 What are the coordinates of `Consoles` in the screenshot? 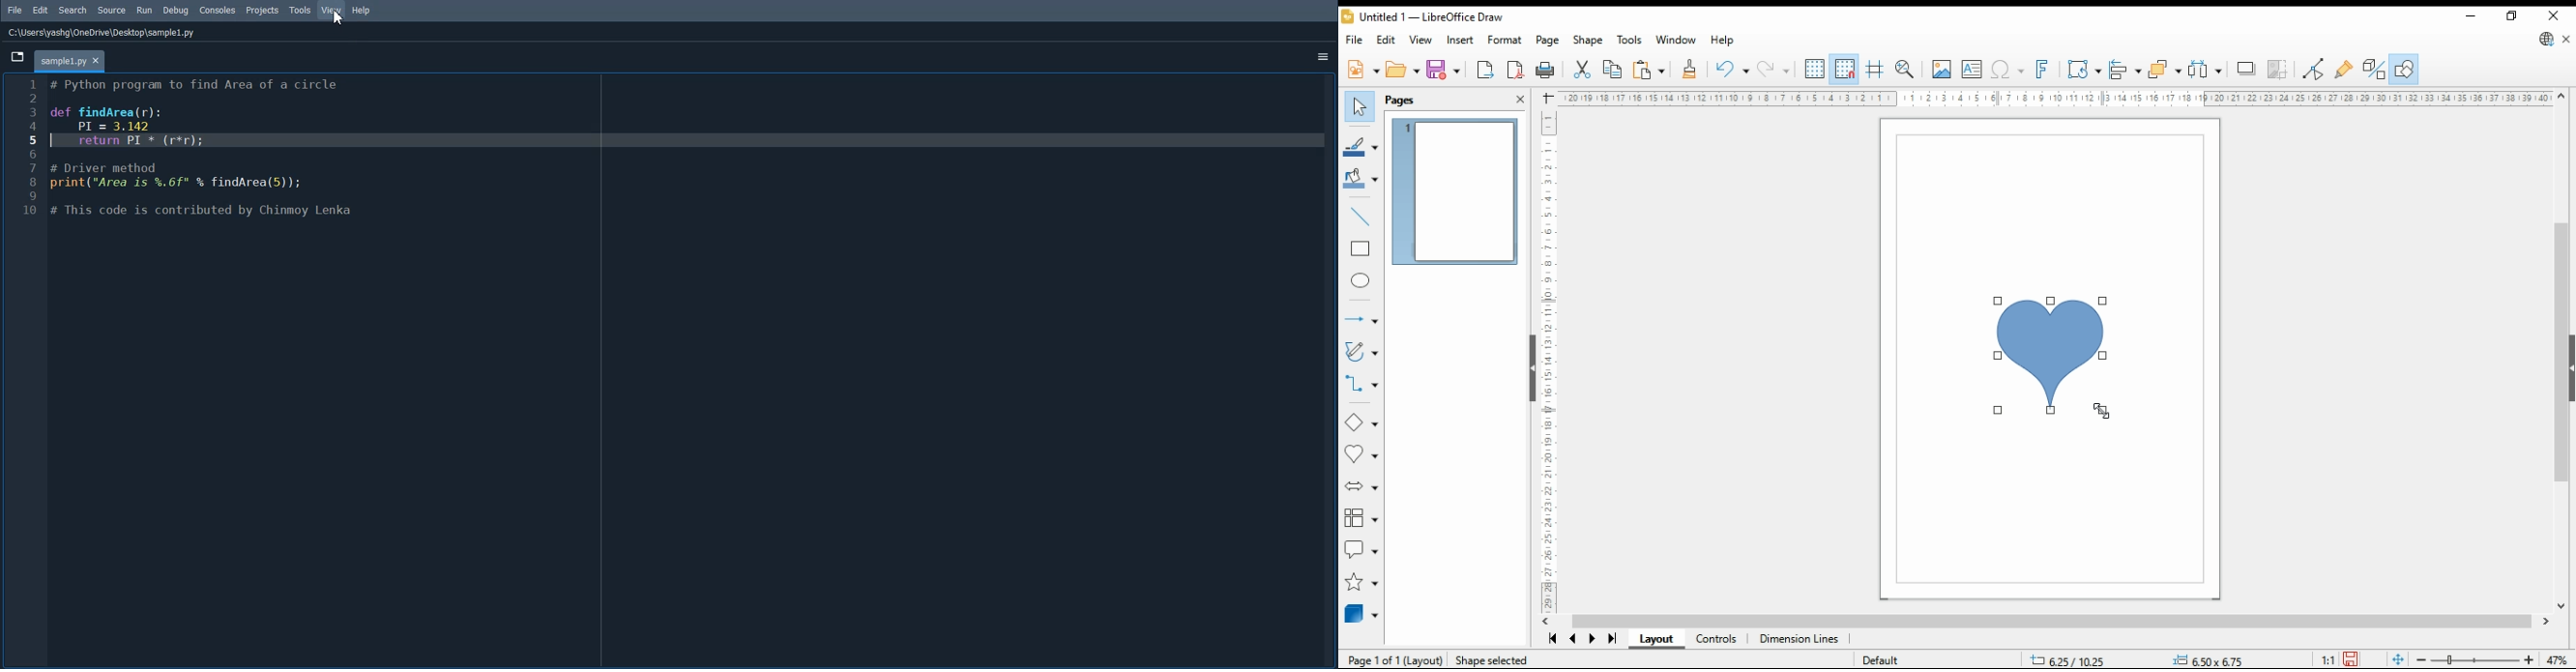 It's located at (218, 10).